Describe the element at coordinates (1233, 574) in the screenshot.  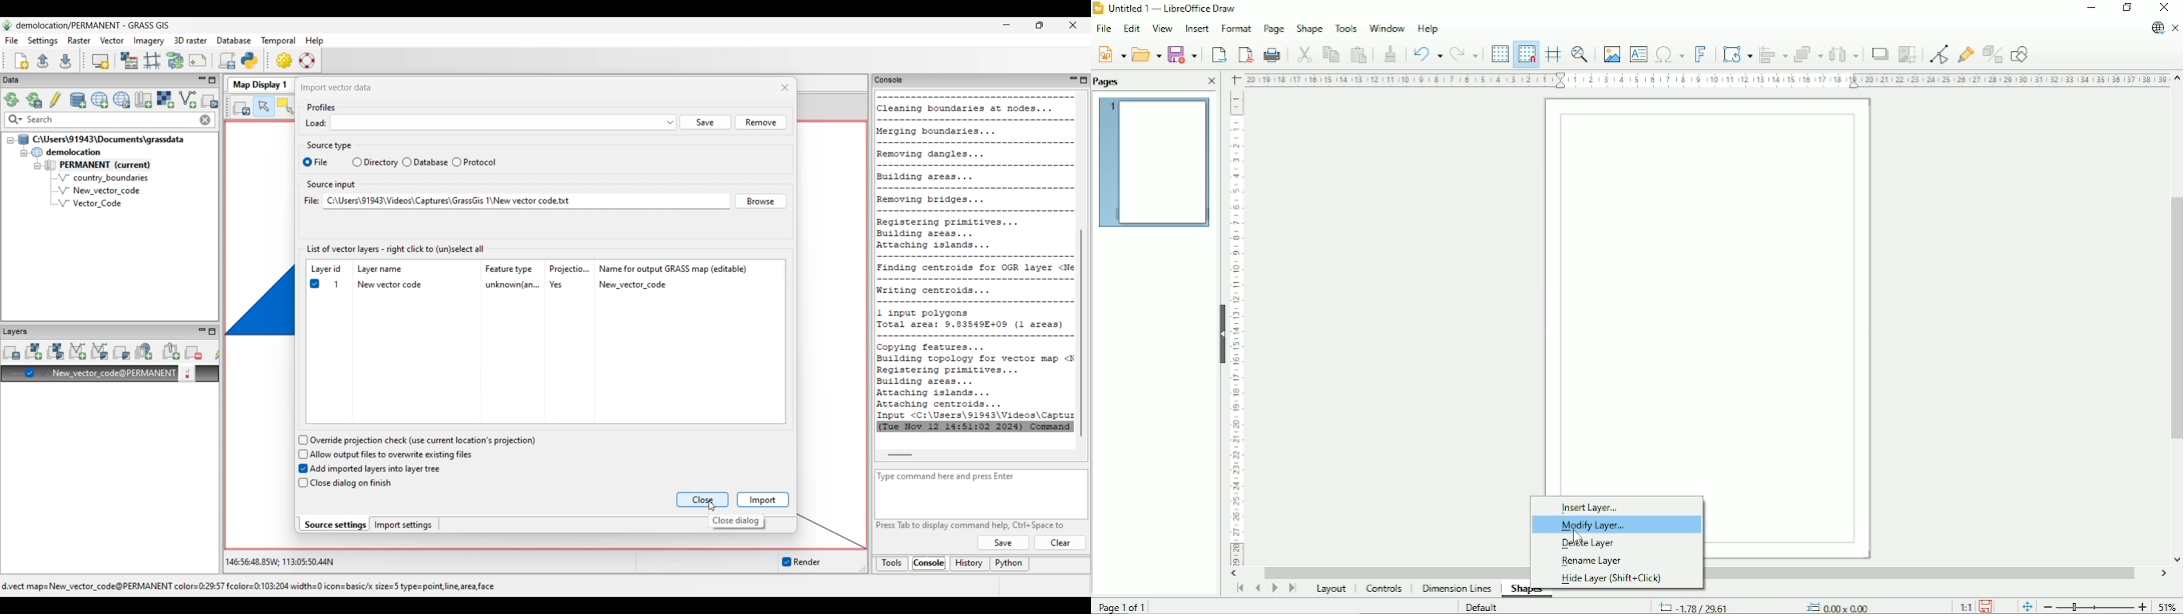
I see `Horizontal scroll button` at that location.